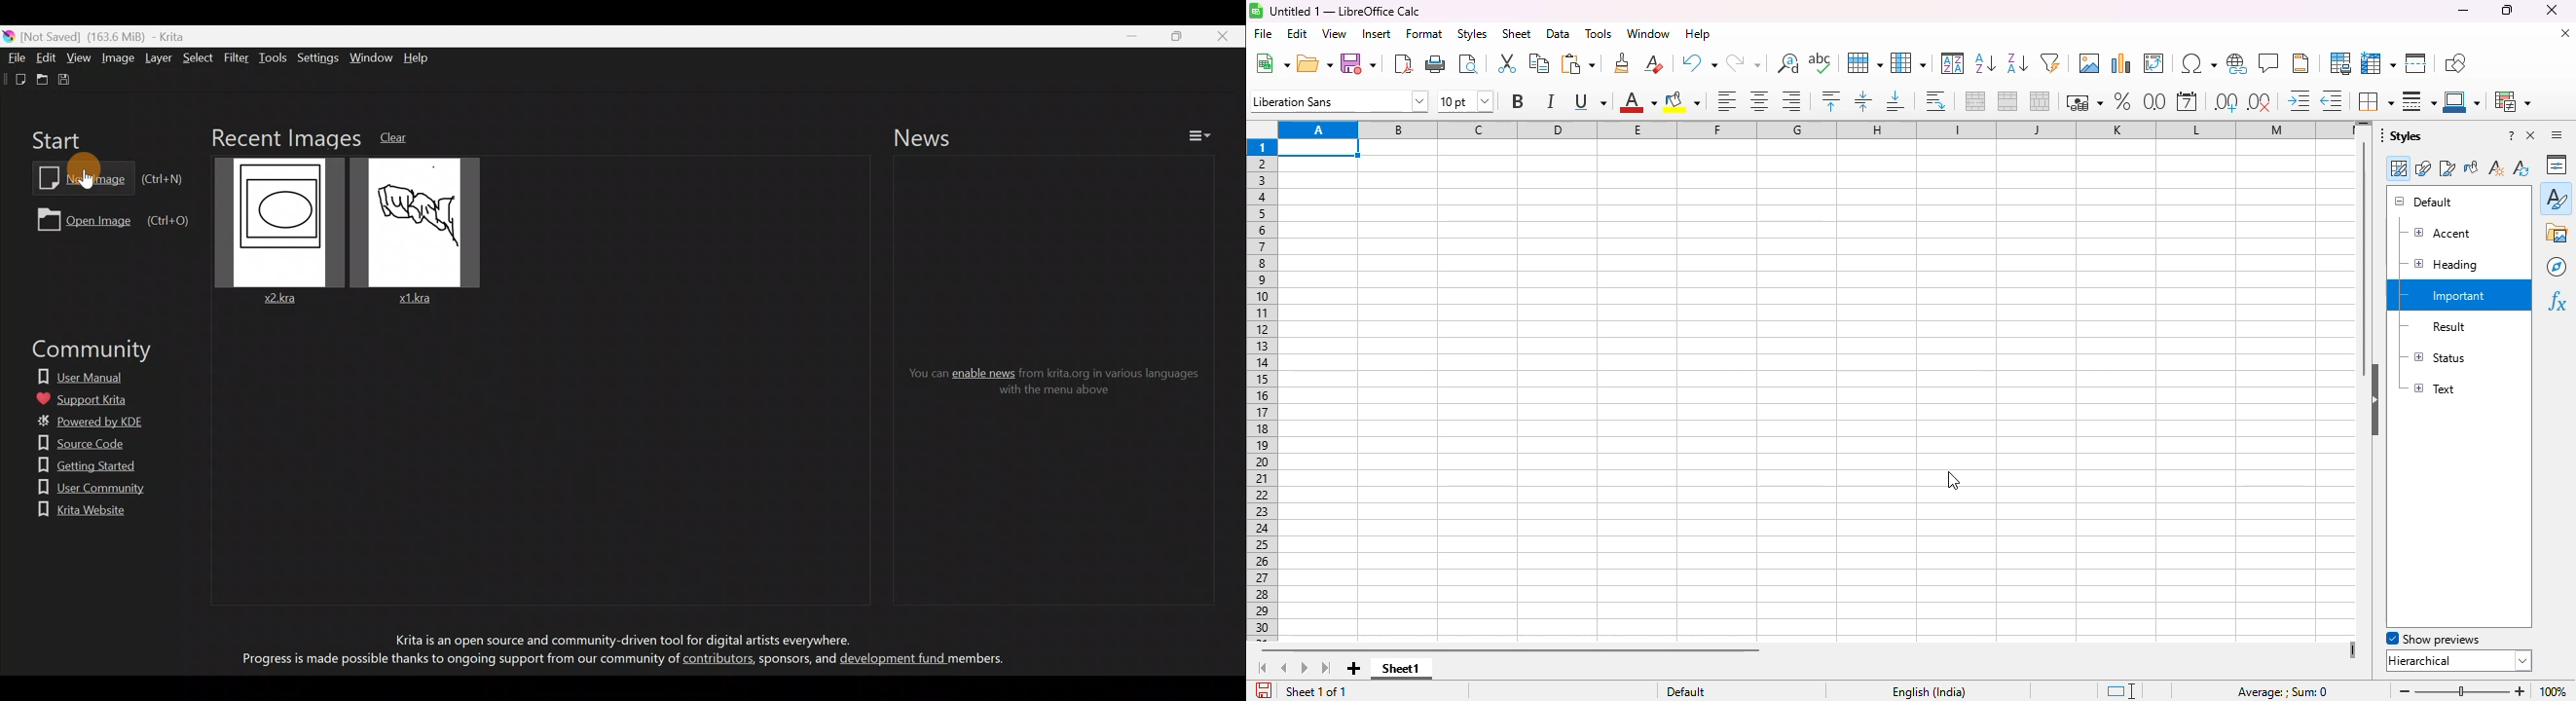 The width and height of the screenshot is (2576, 728). Describe the element at coordinates (2040, 101) in the screenshot. I see `unmerge cells` at that location.